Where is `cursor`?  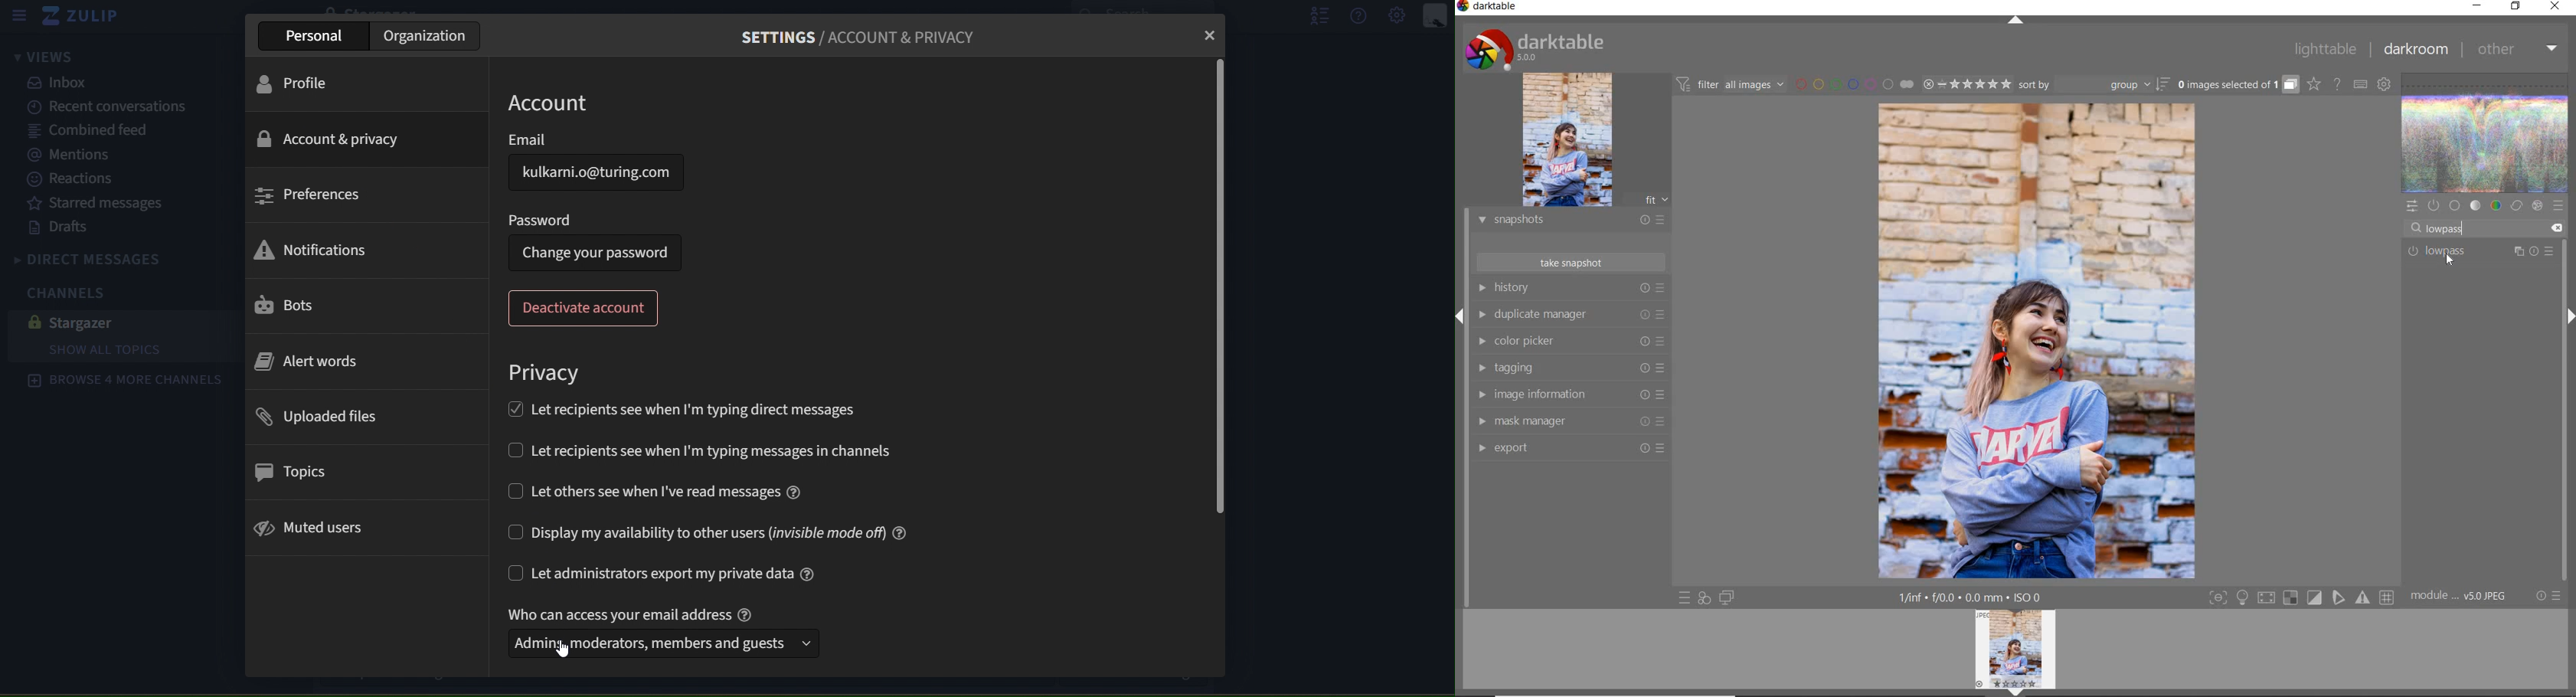 cursor is located at coordinates (562, 650).